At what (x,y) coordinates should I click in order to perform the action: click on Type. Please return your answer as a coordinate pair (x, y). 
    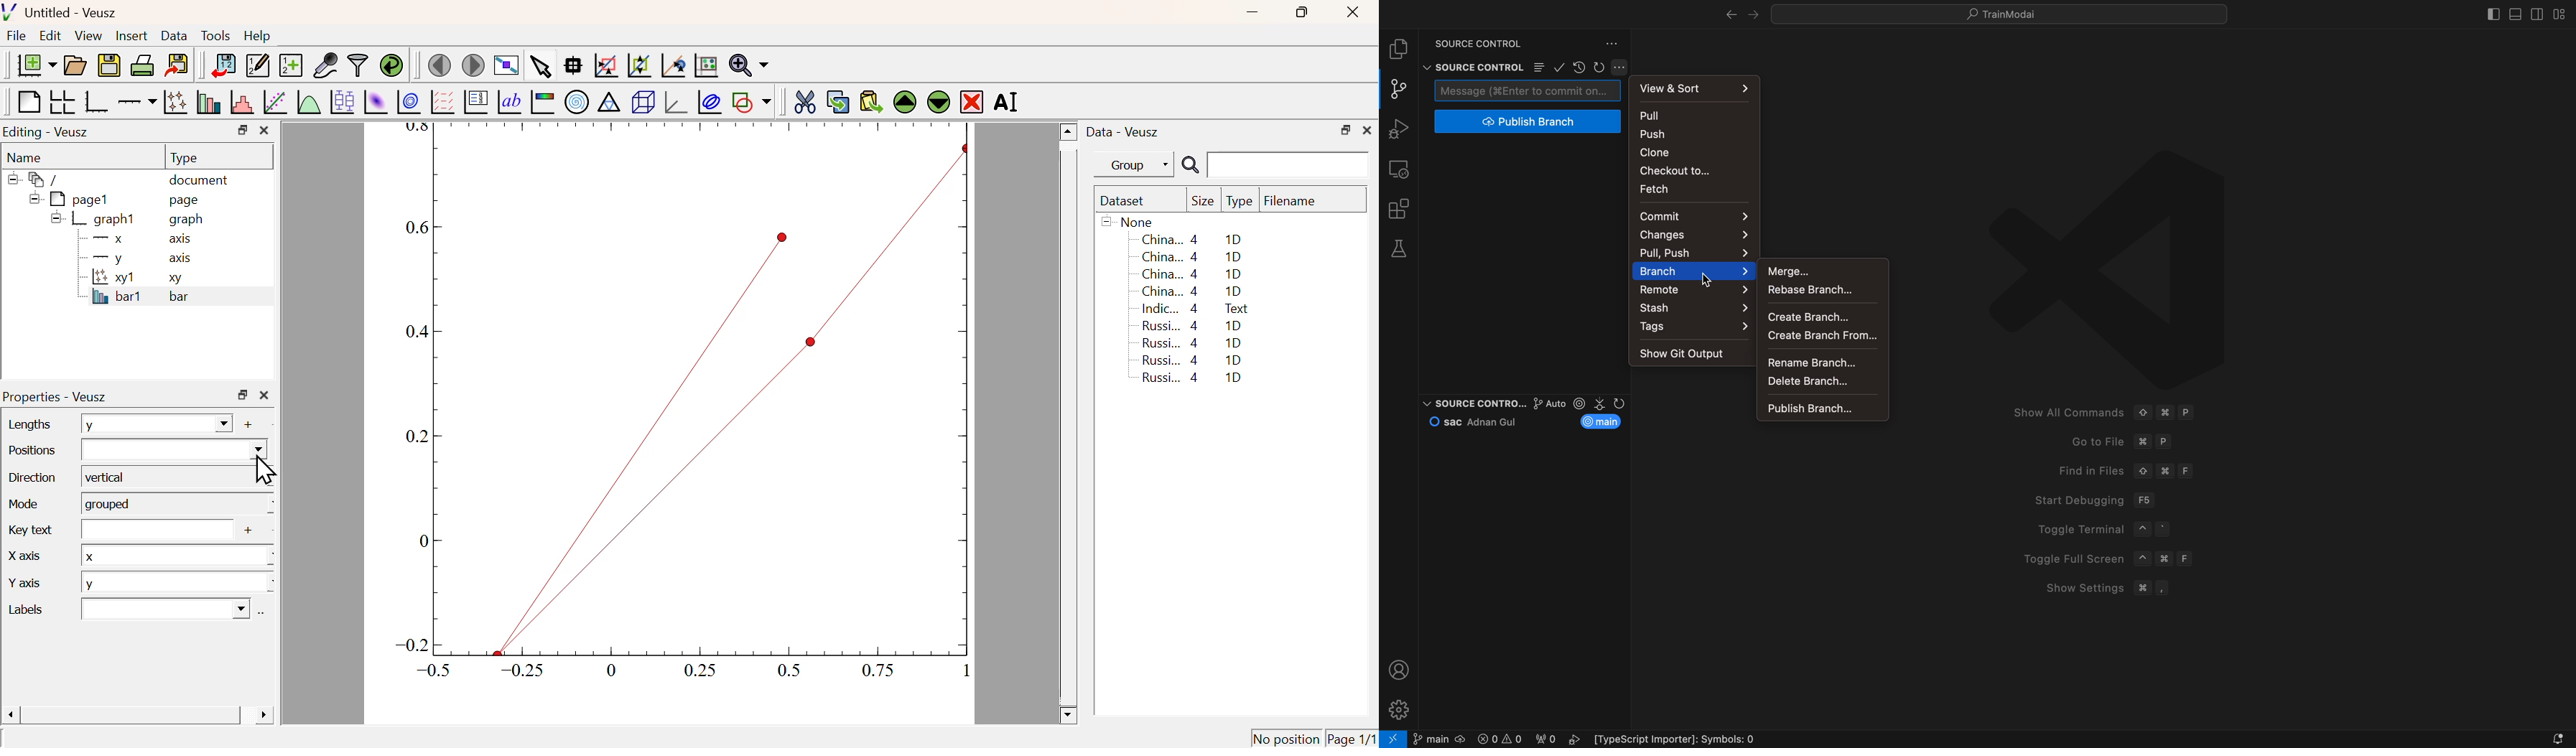
    Looking at the image, I should click on (184, 158).